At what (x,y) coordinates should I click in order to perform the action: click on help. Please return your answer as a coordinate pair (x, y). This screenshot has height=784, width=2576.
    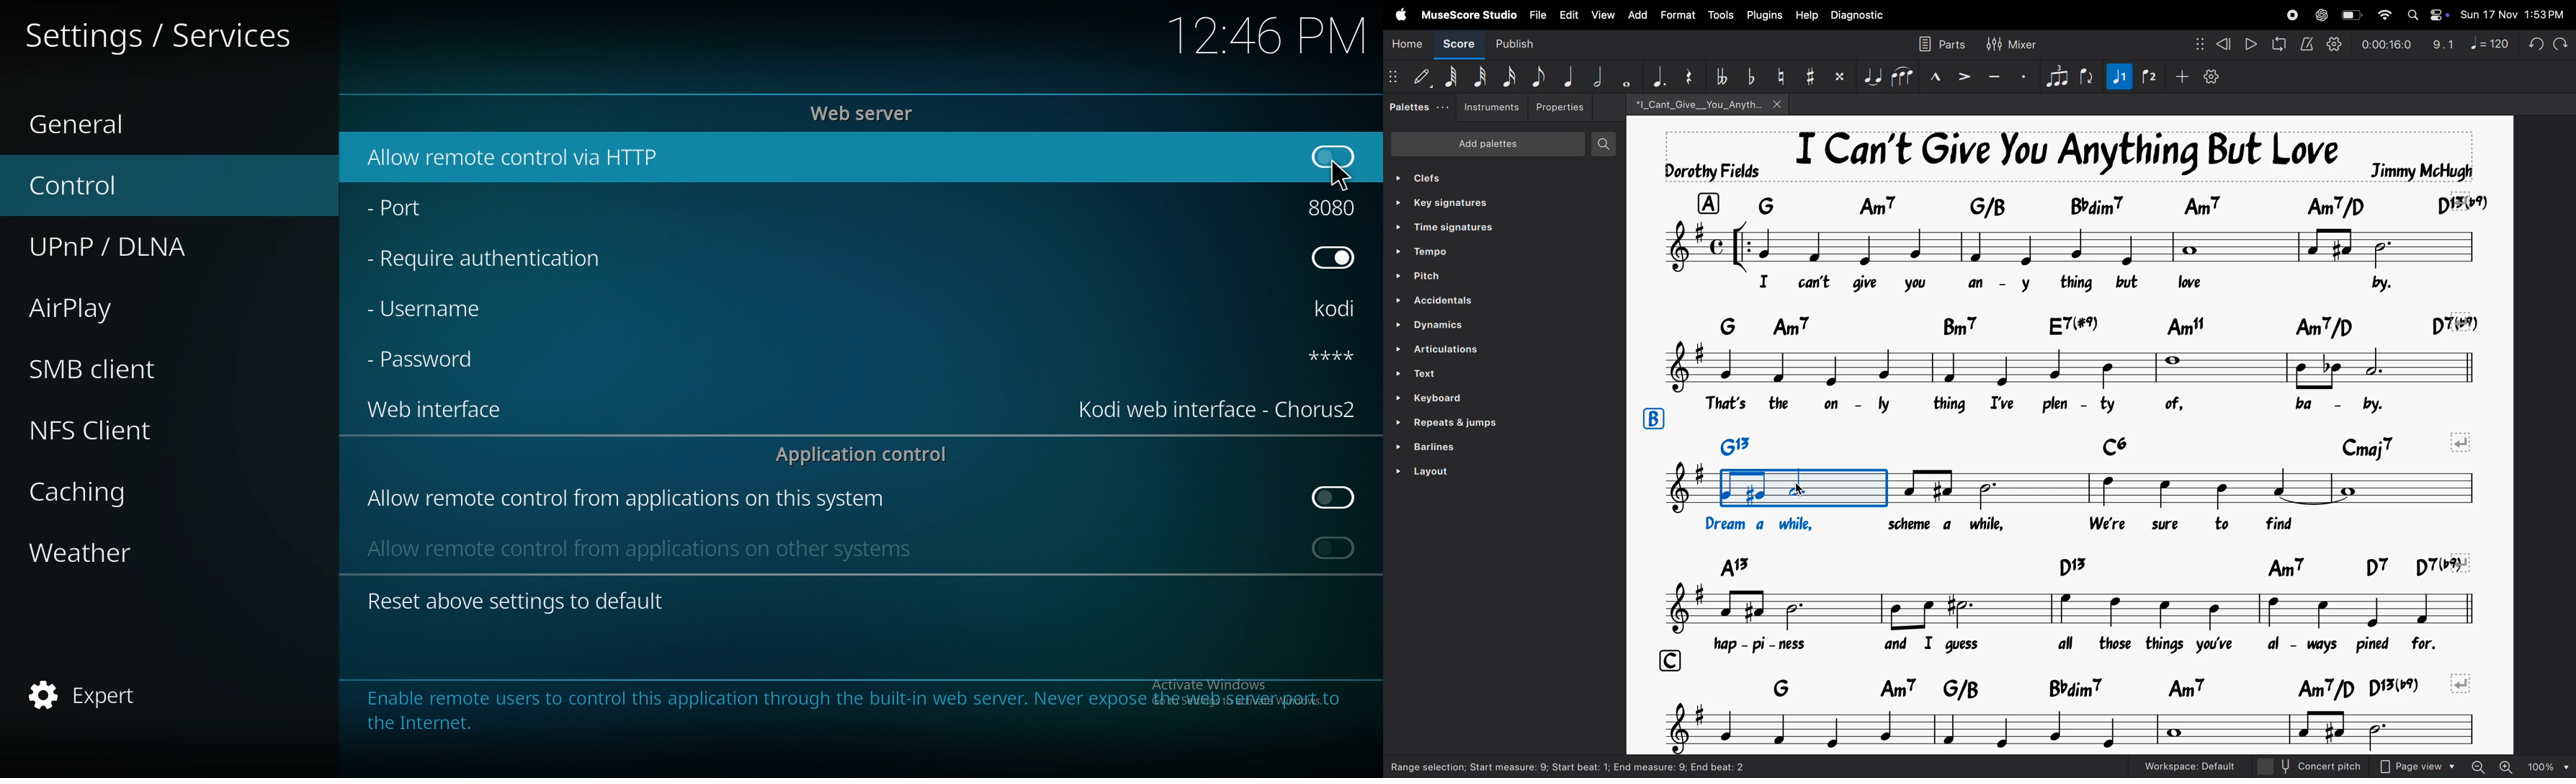
    Looking at the image, I should click on (1806, 17).